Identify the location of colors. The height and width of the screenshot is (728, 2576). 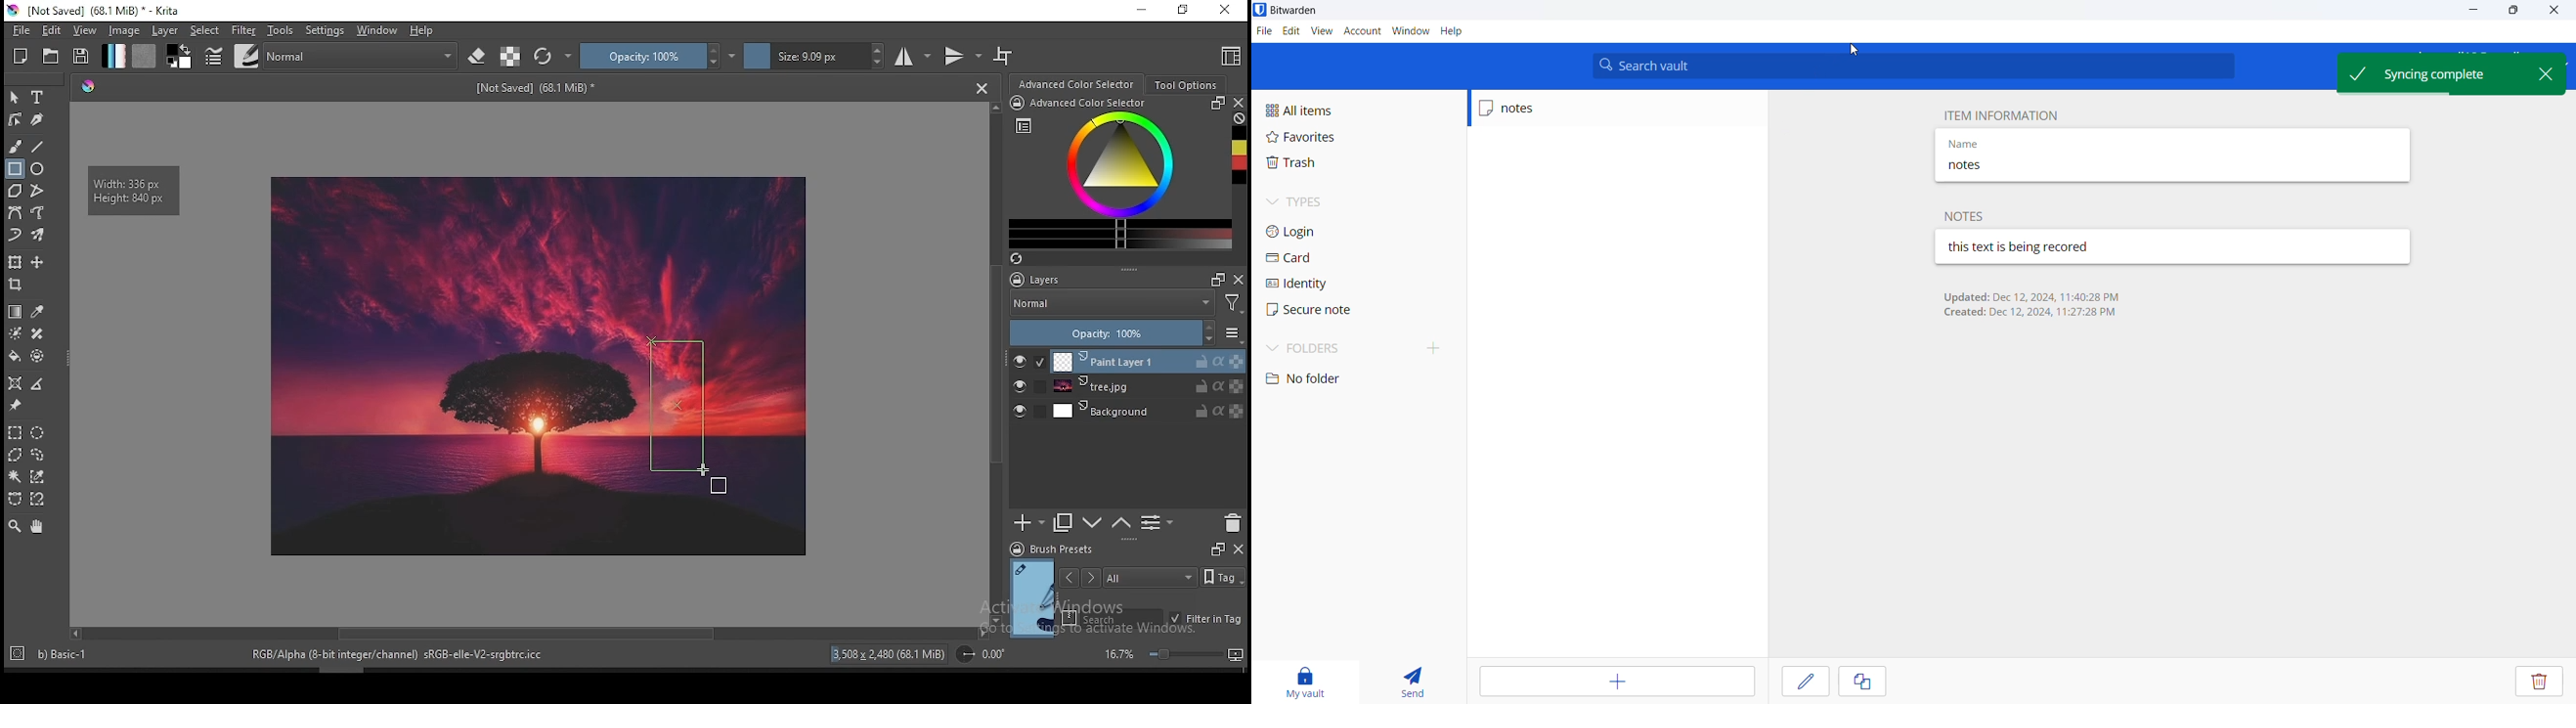
(180, 57).